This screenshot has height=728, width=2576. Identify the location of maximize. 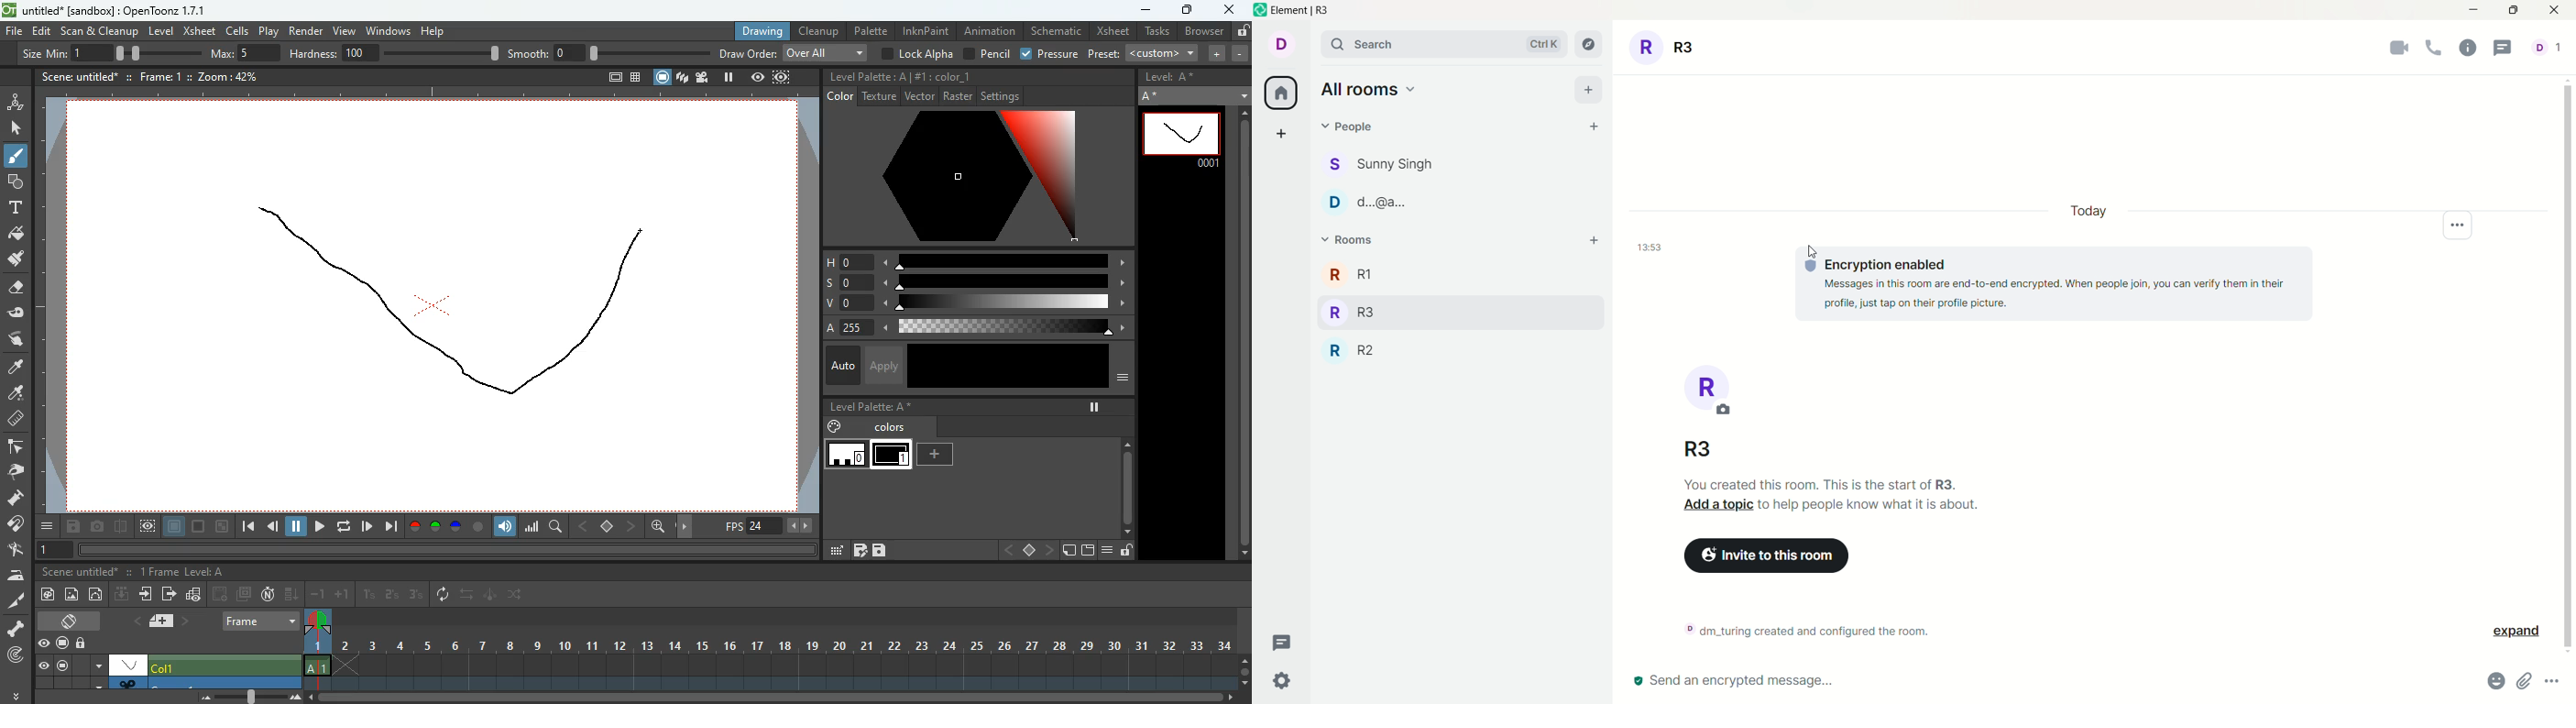
(2514, 12).